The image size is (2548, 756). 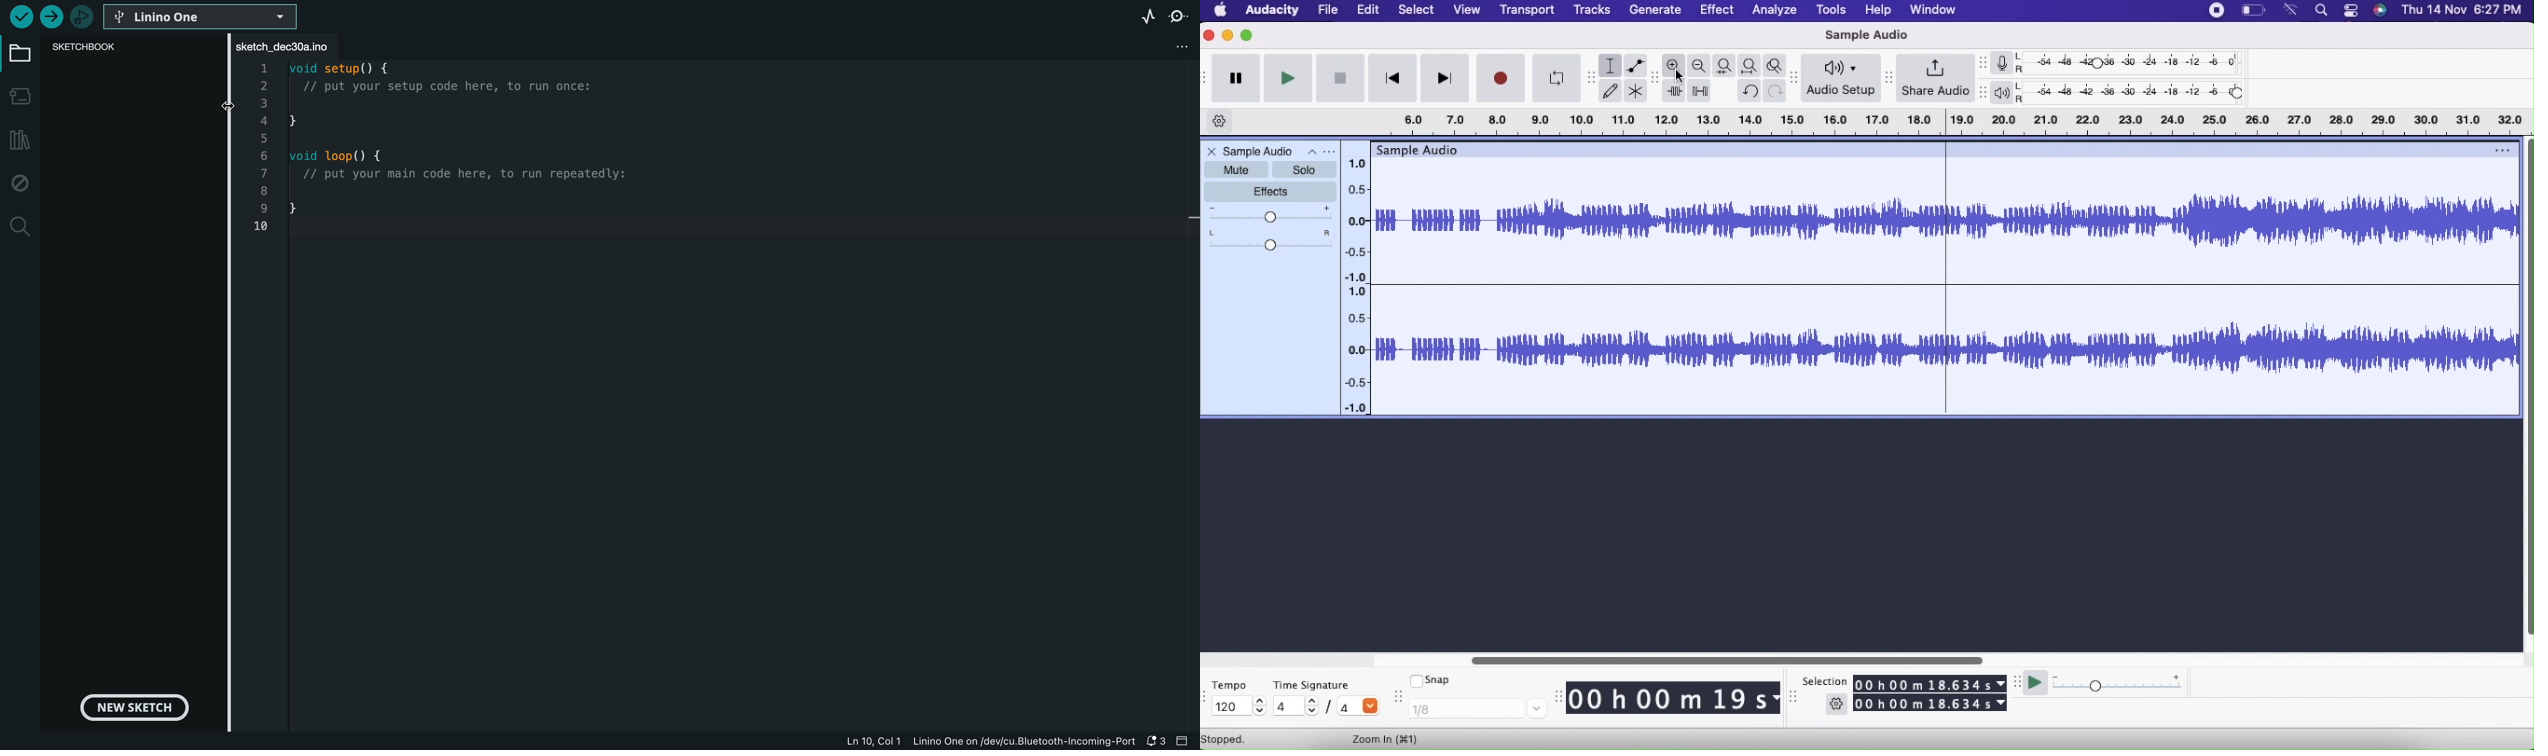 What do you see at coordinates (1826, 679) in the screenshot?
I see `Selection` at bounding box center [1826, 679].